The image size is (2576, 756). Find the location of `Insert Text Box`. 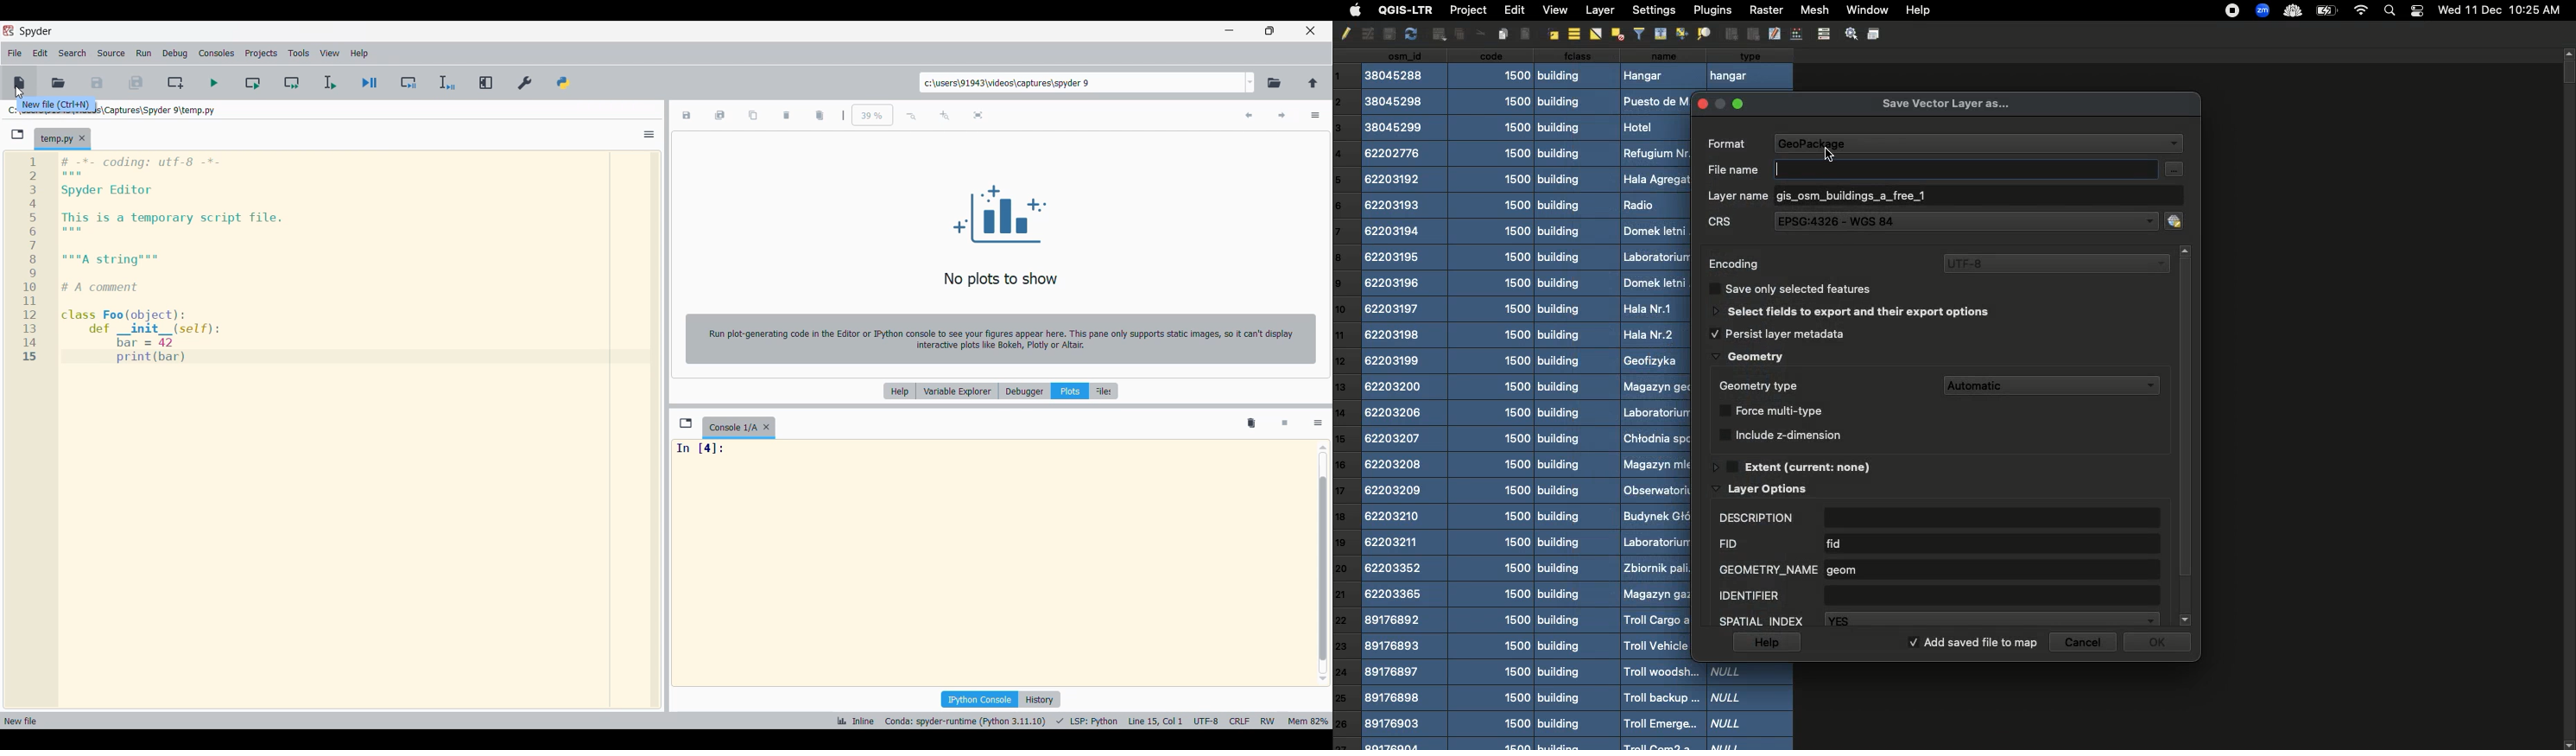

Insert Text Box is located at coordinates (1456, 35).